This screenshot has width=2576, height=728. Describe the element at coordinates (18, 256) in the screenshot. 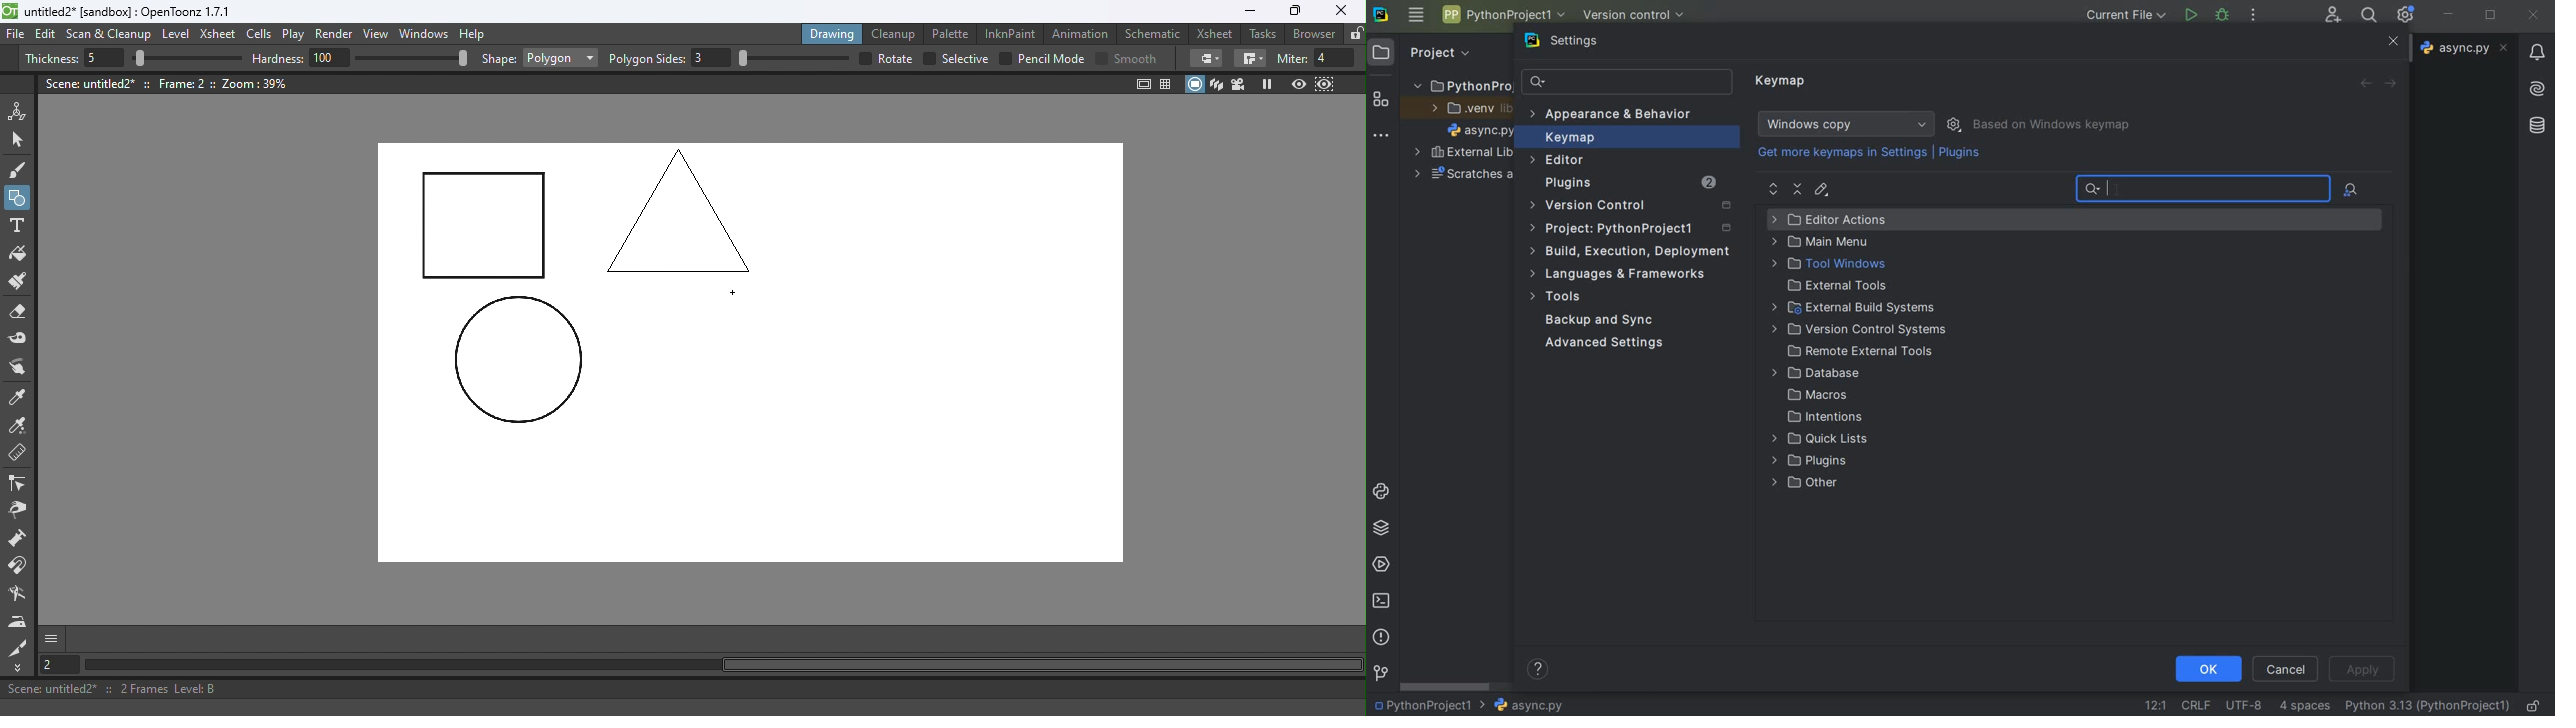

I see `Fill tool` at that location.